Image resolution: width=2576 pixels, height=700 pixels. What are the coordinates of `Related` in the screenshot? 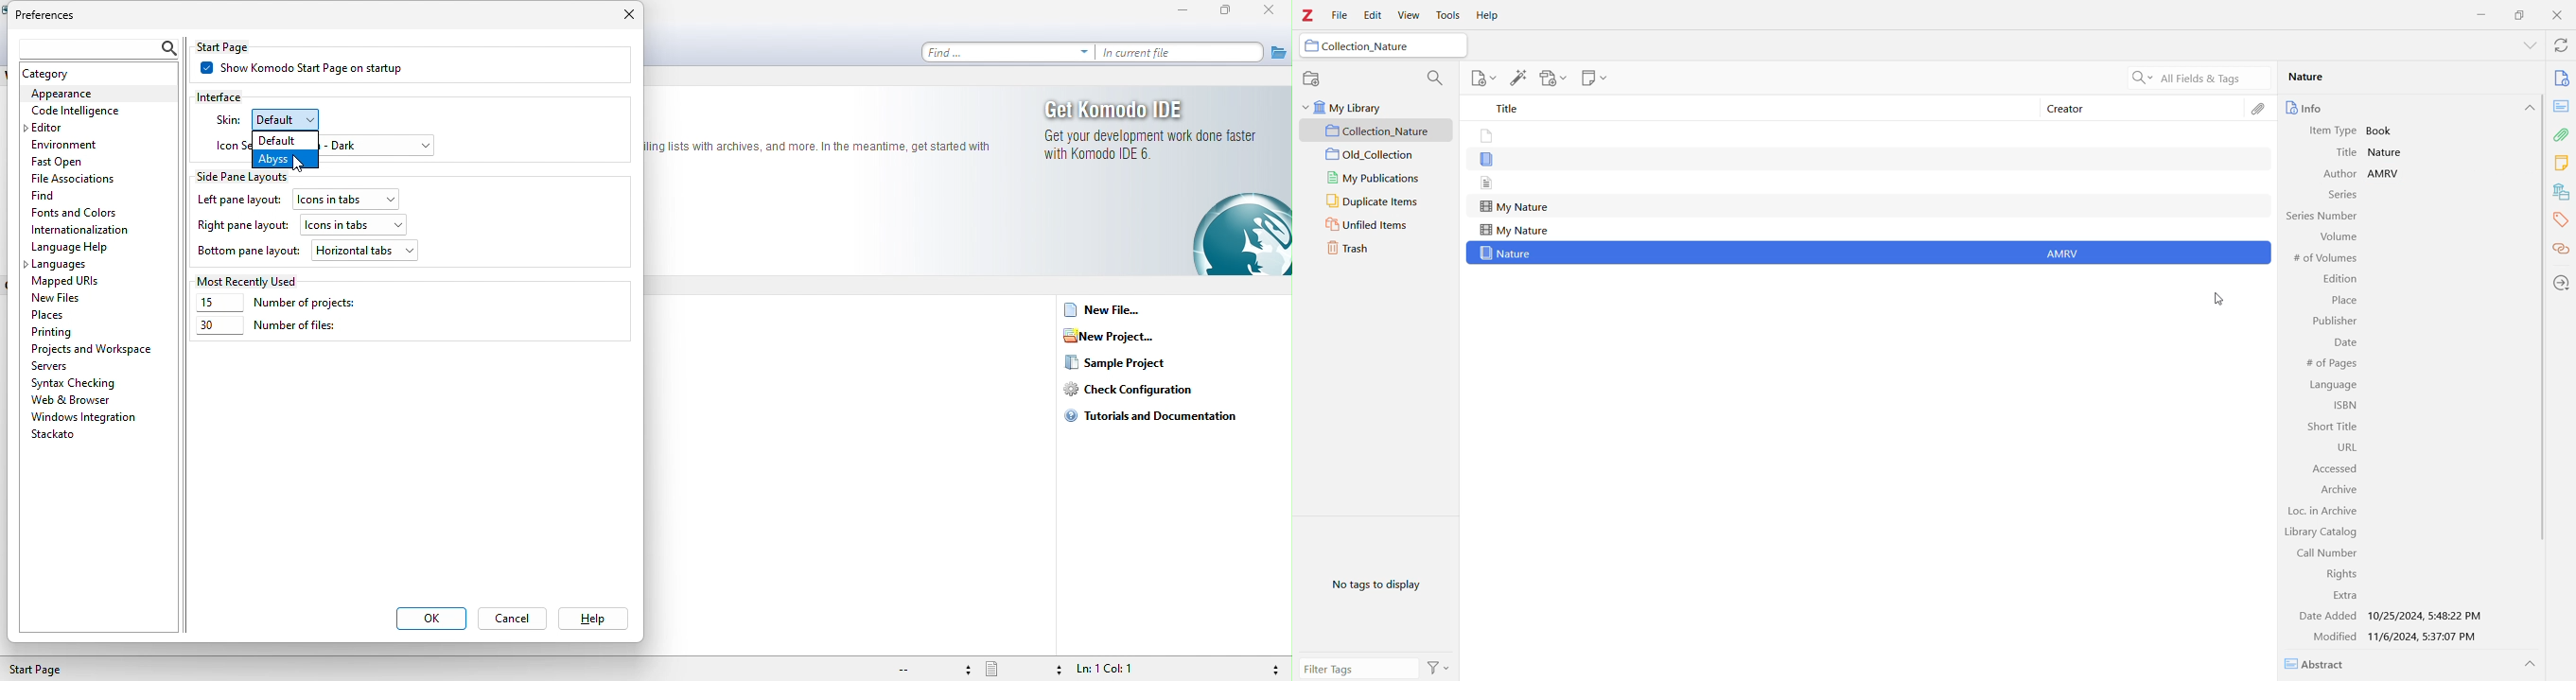 It's located at (2561, 250).